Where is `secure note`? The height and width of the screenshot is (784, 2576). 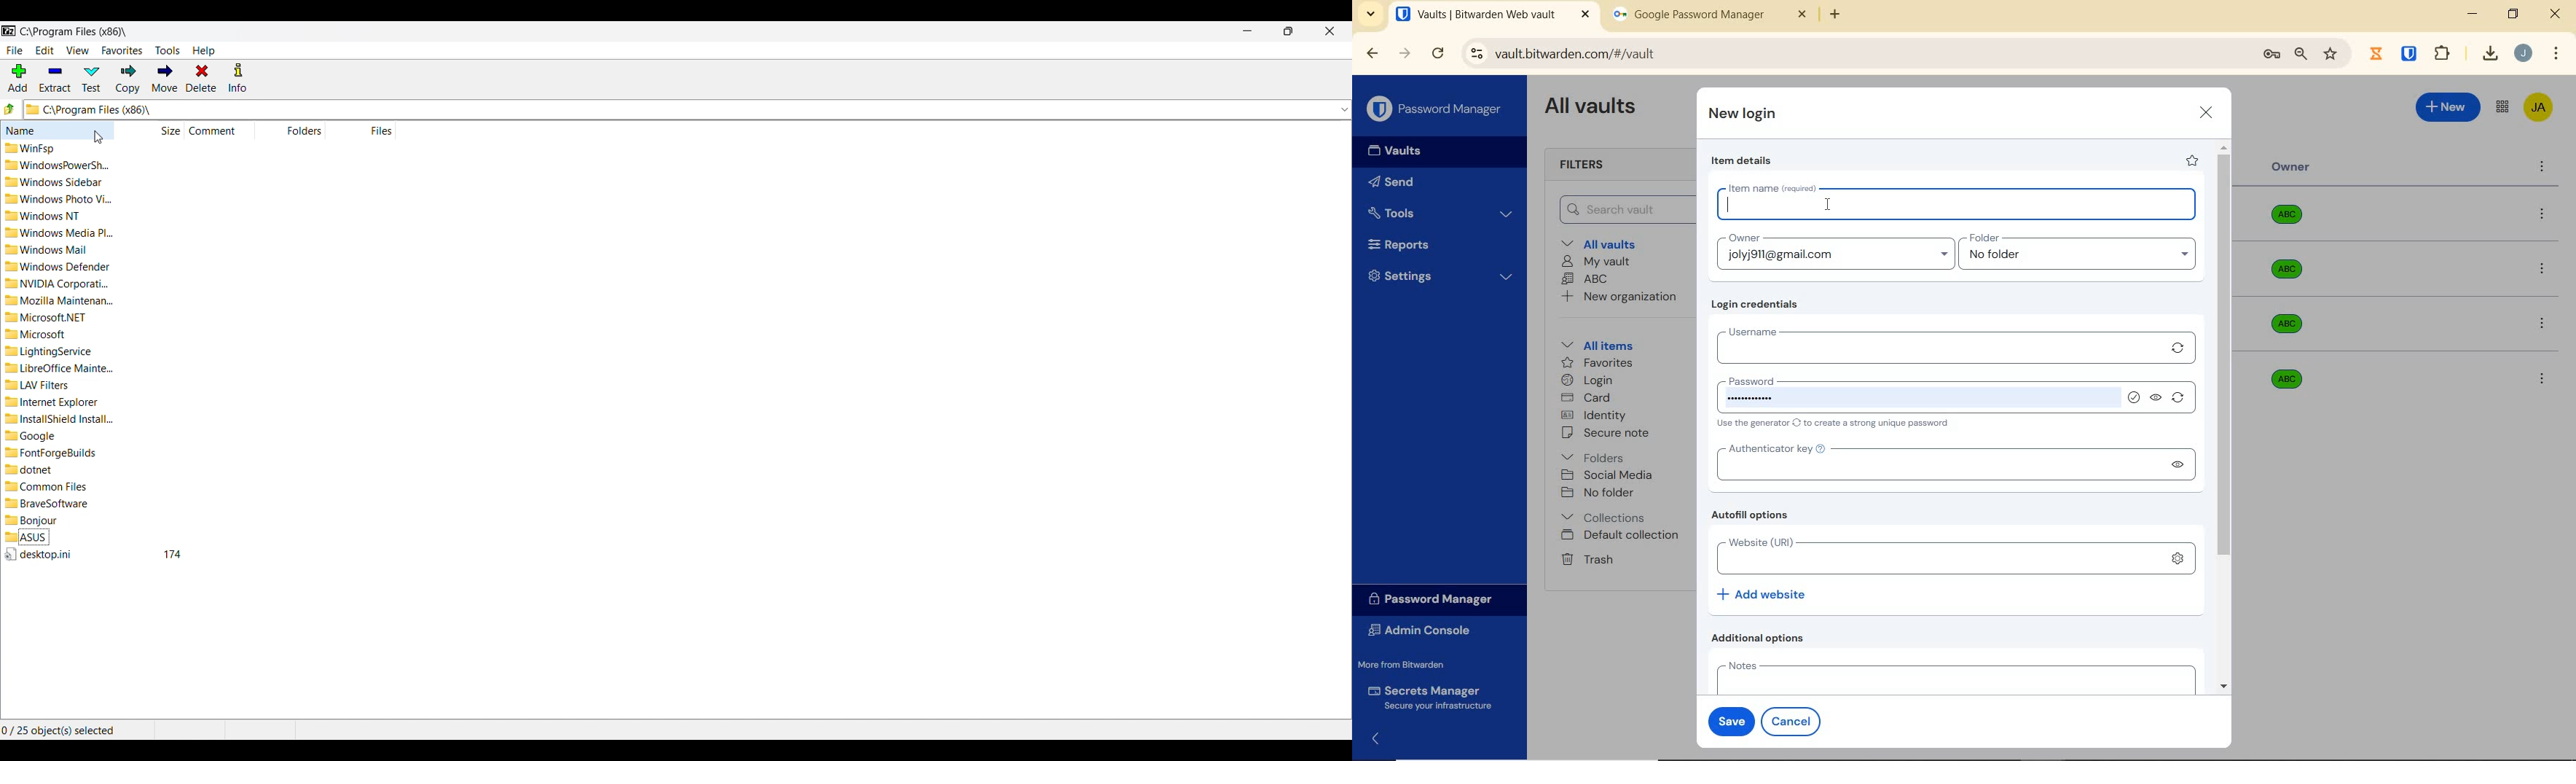 secure note is located at coordinates (1610, 433).